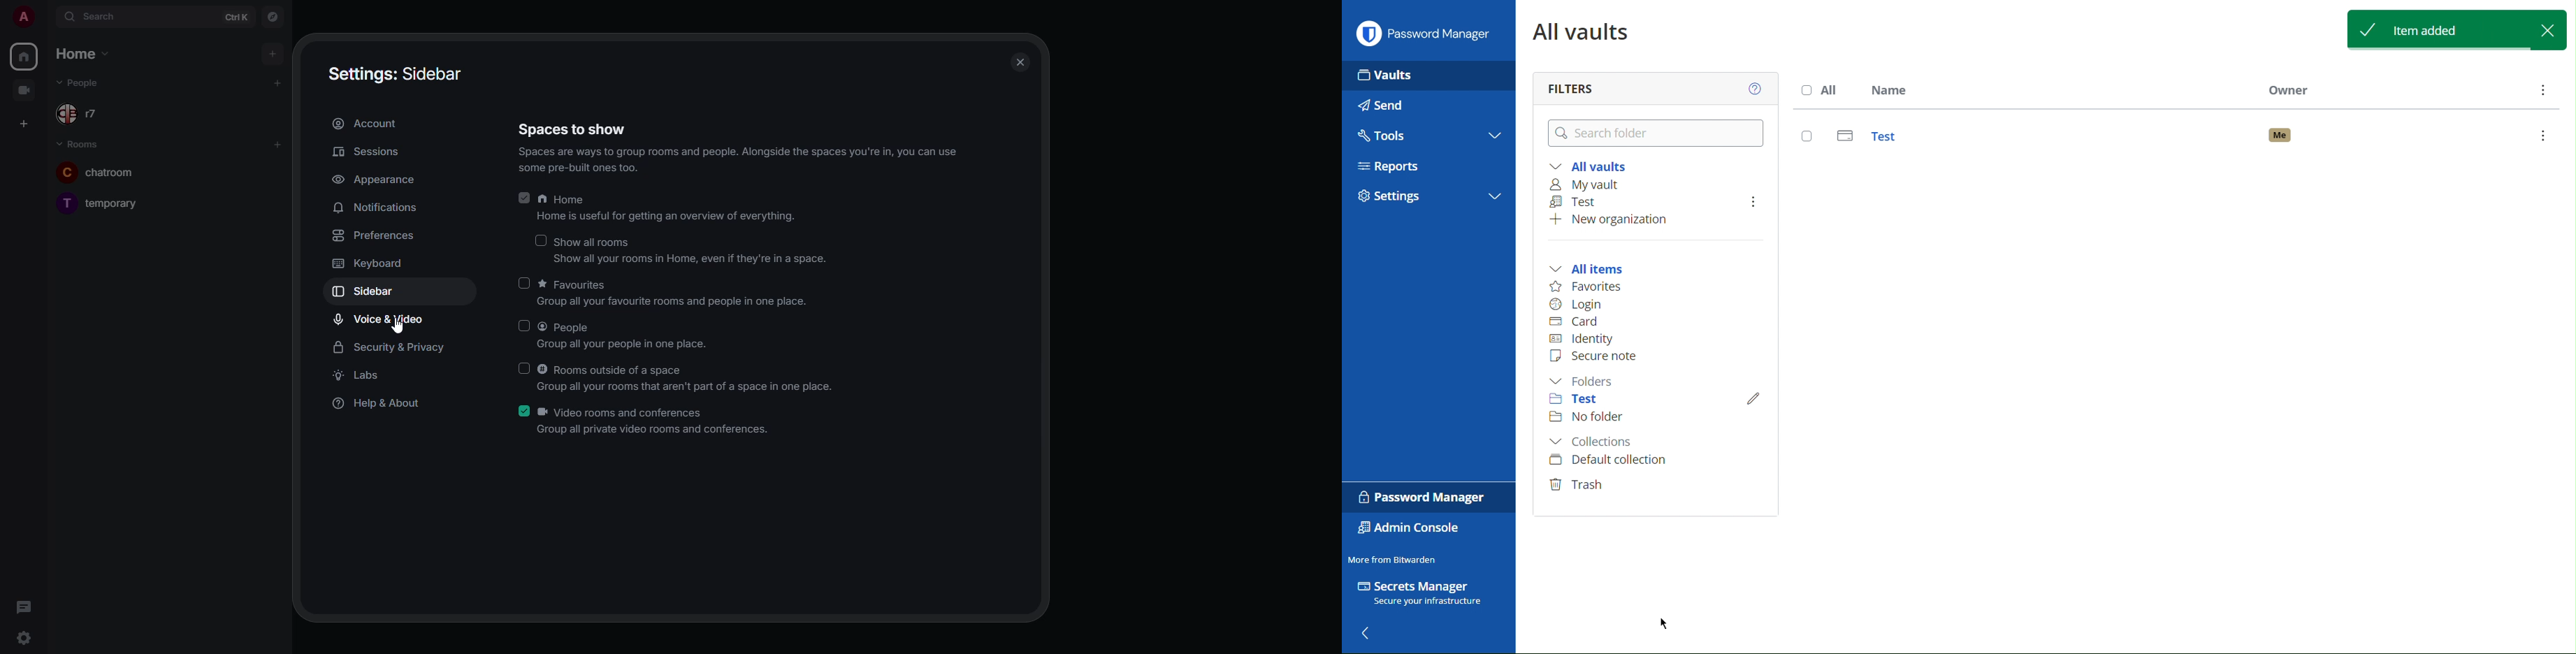 This screenshot has width=2576, height=672. I want to click on add, so click(277, 144).